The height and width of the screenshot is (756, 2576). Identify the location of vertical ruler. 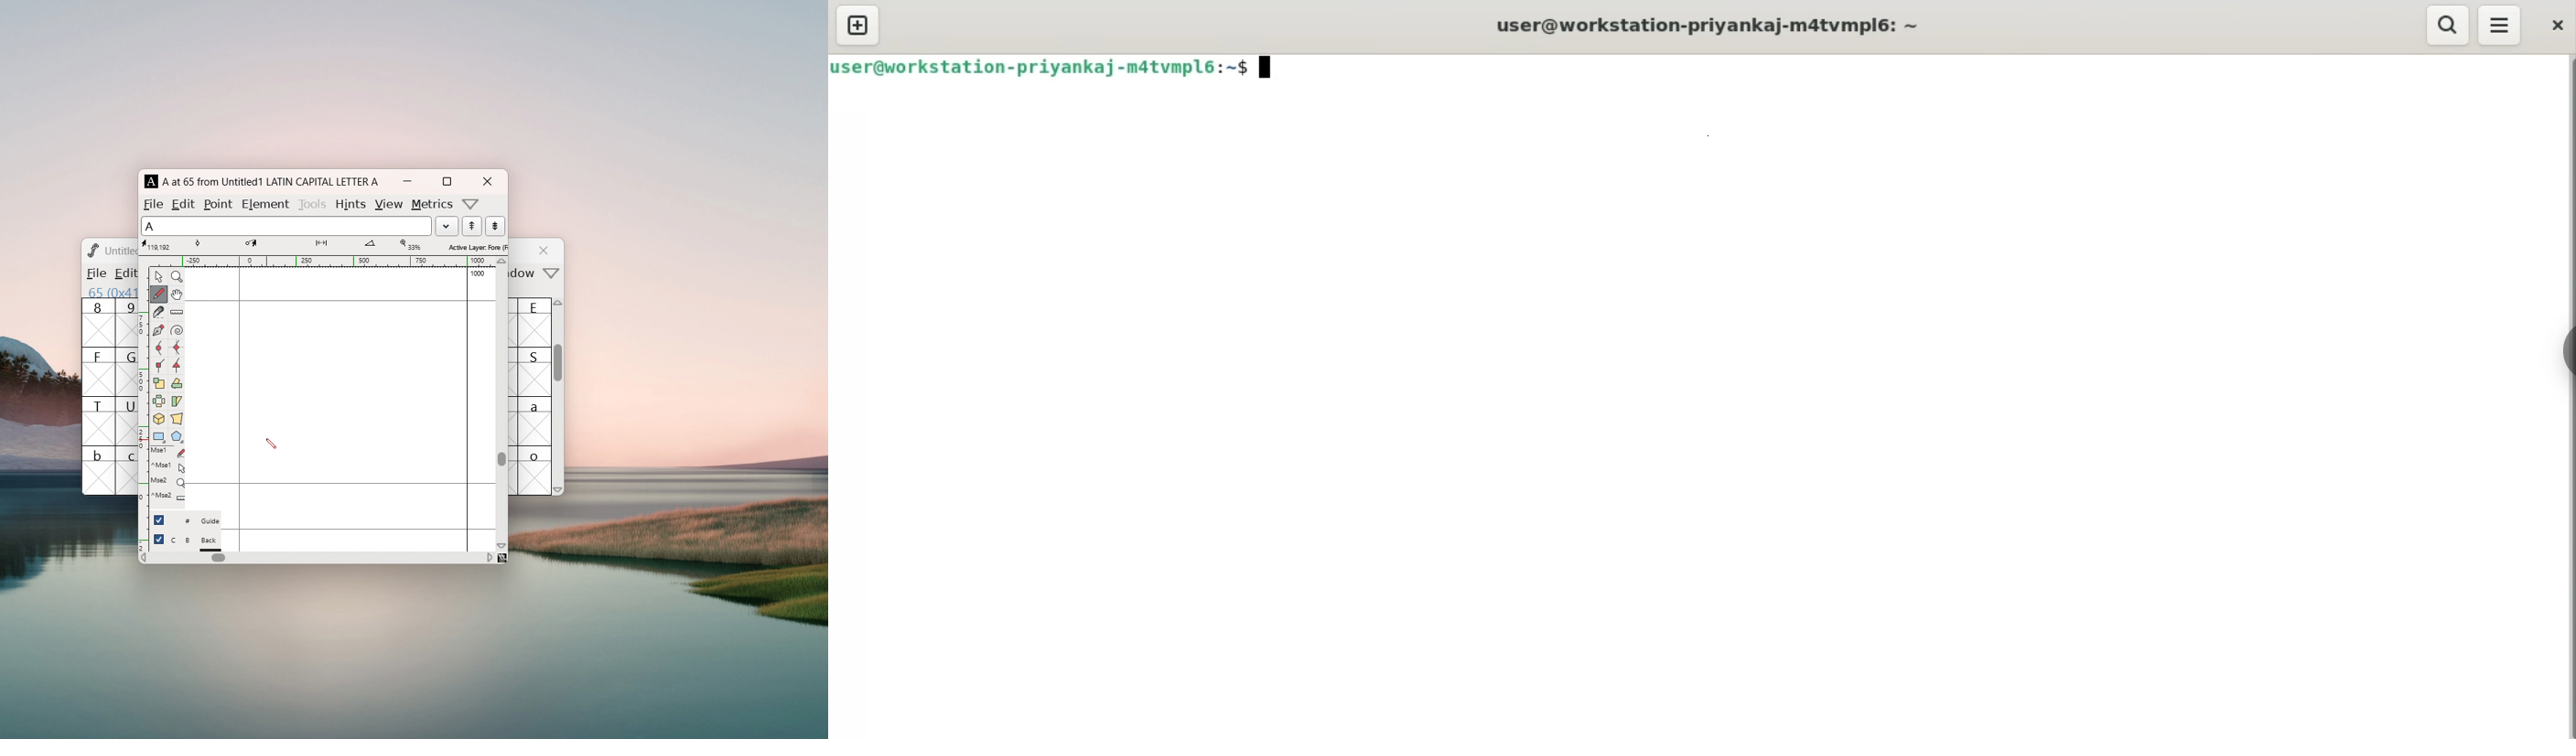
(143, 408).